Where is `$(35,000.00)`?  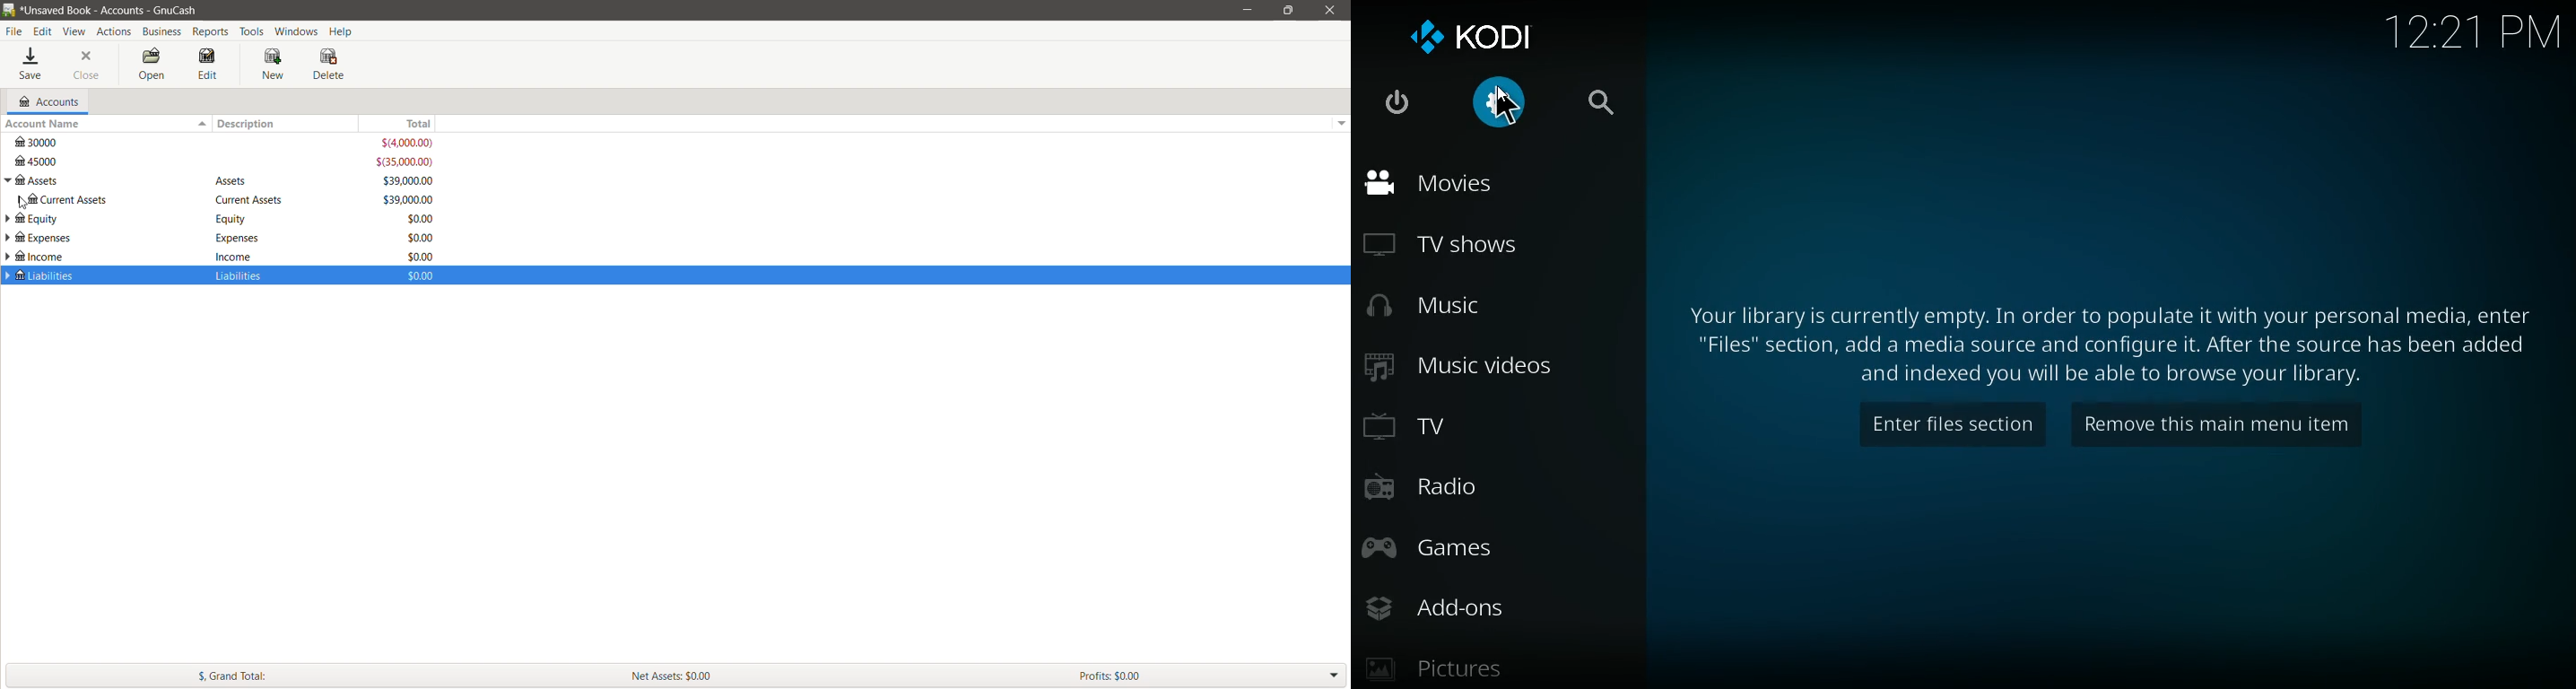 $(35,000.00) is located at coordinates (404, 162).